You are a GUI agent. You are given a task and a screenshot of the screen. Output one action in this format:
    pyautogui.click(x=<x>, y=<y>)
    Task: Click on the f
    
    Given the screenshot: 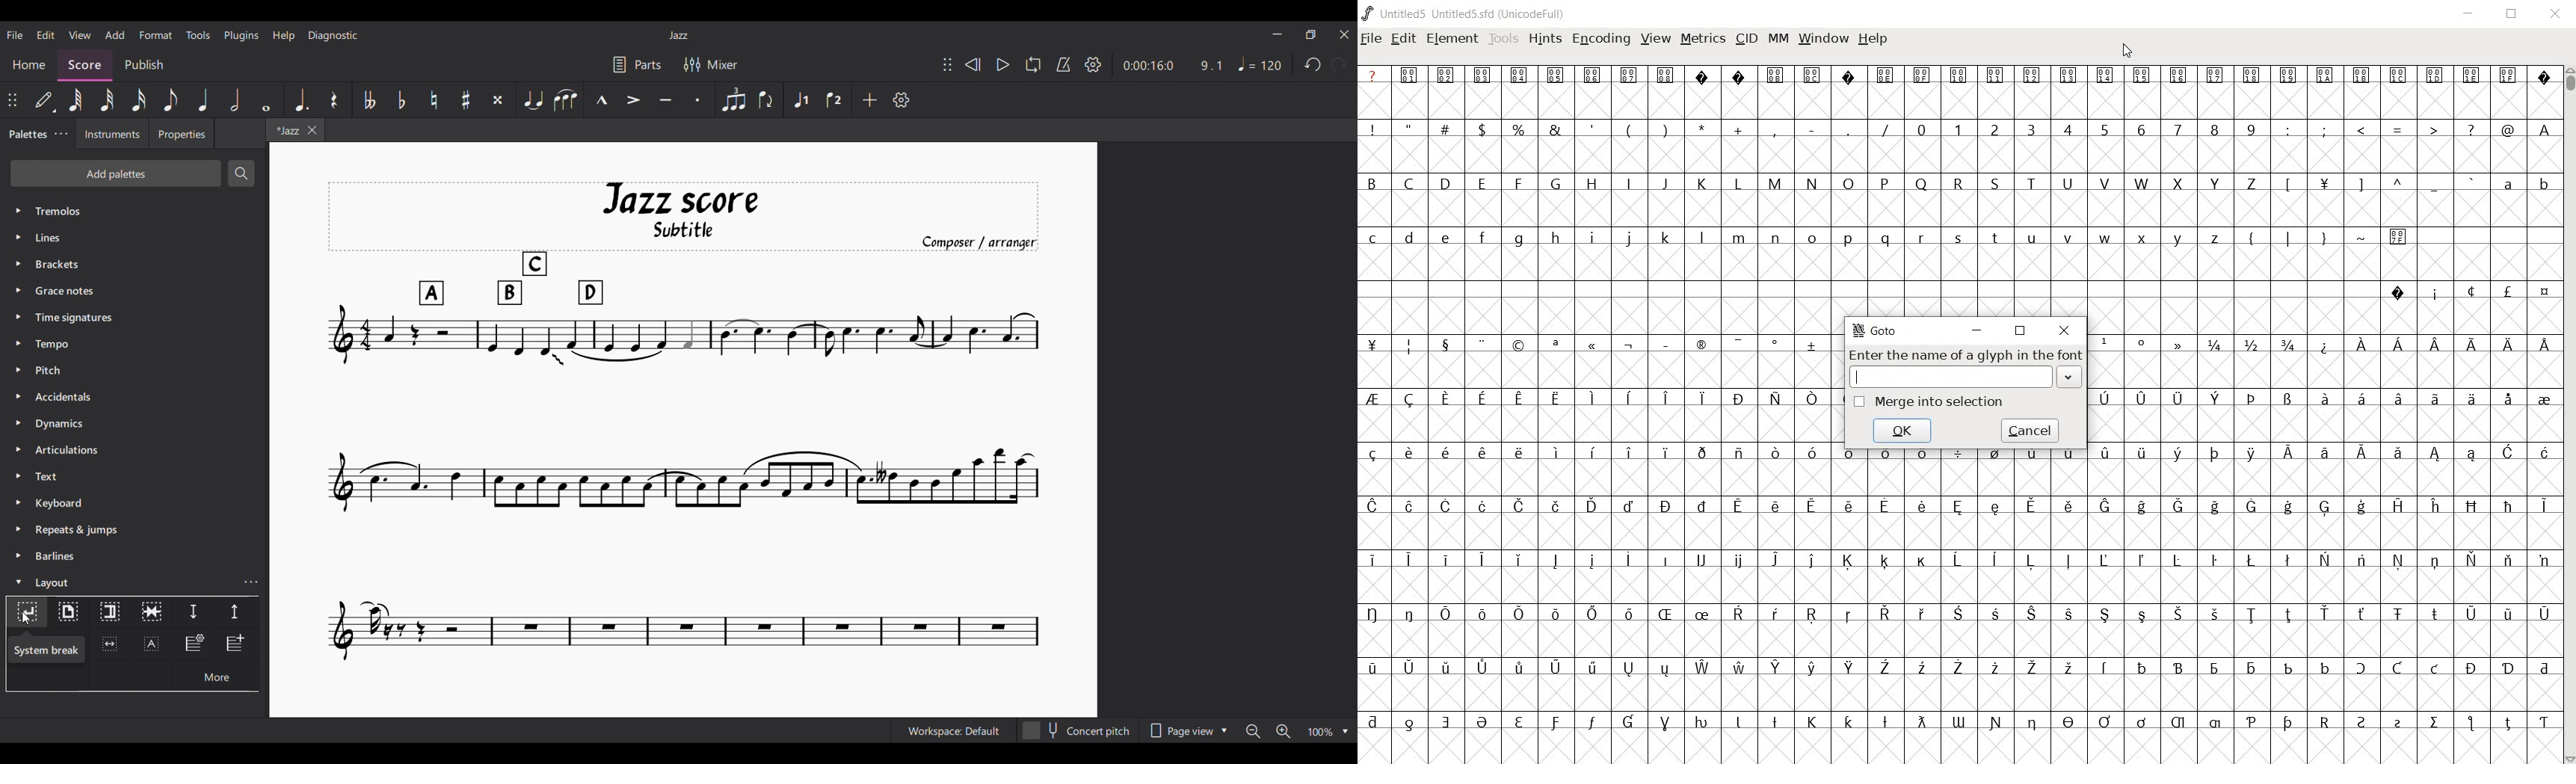 What is the action you would take?
    pyautogui.click(x=1482, y=240)
    